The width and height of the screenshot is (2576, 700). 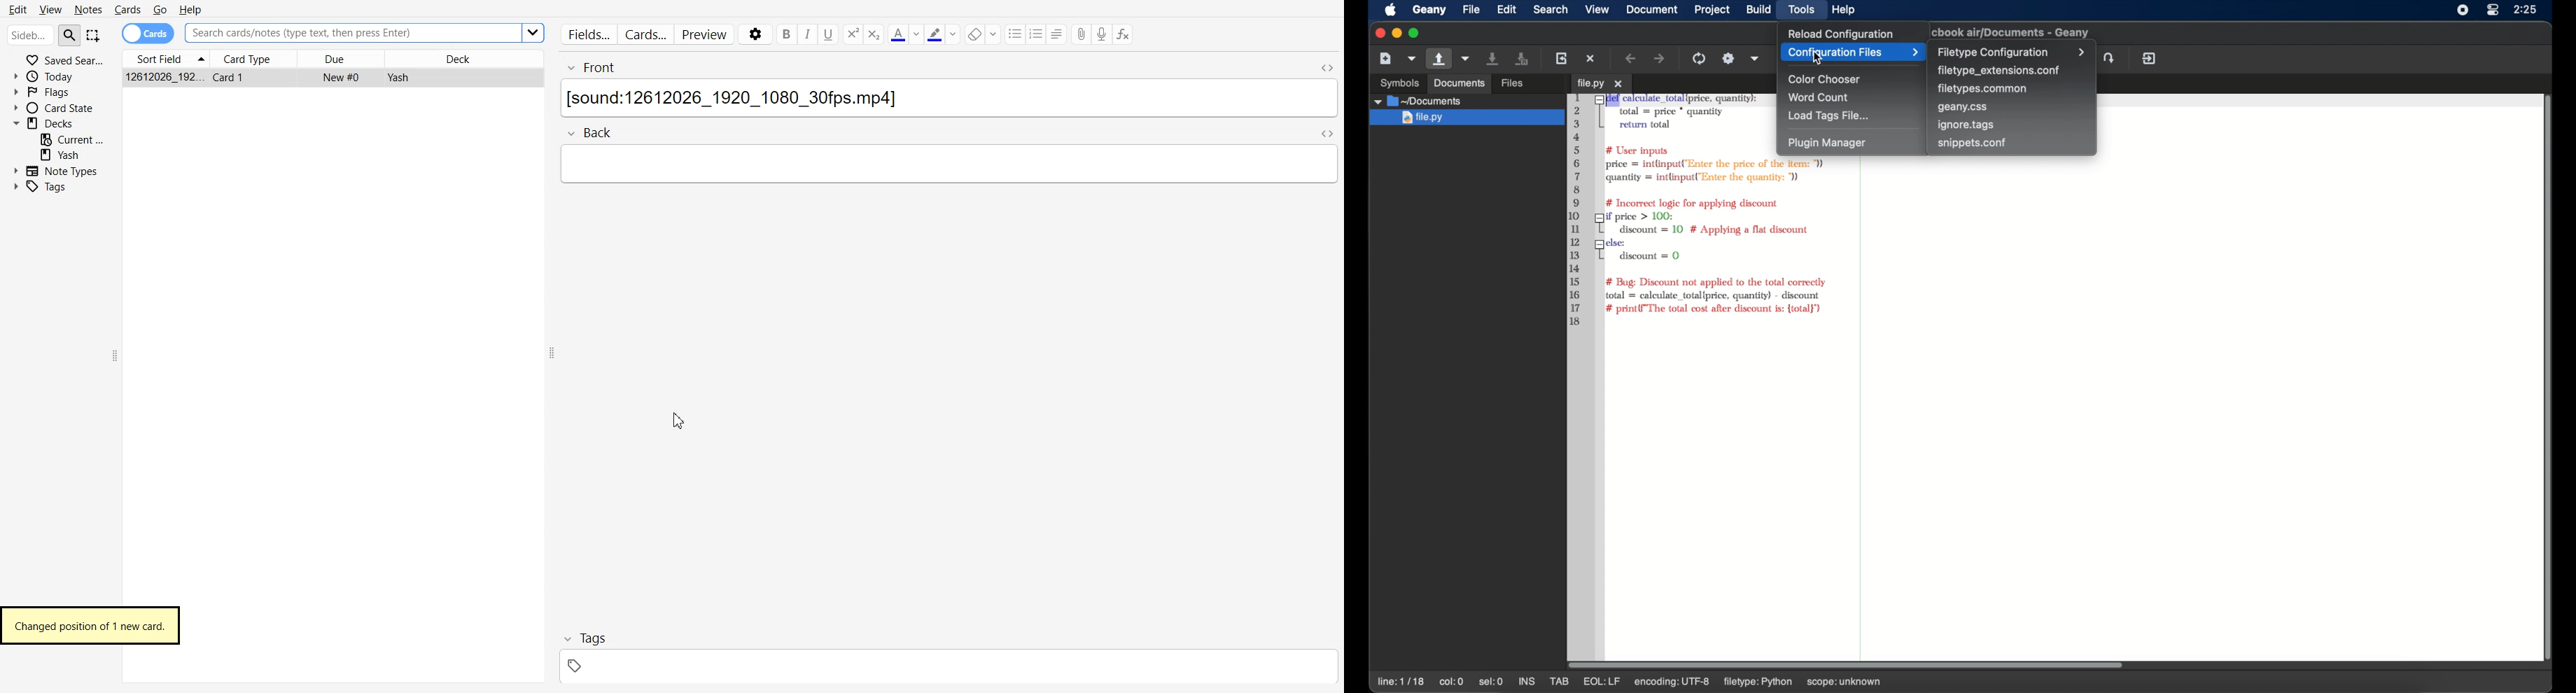 What do you see at coordinates (192, 8) in the screenshot?
I see `Help` at bounding box center [192, 8].